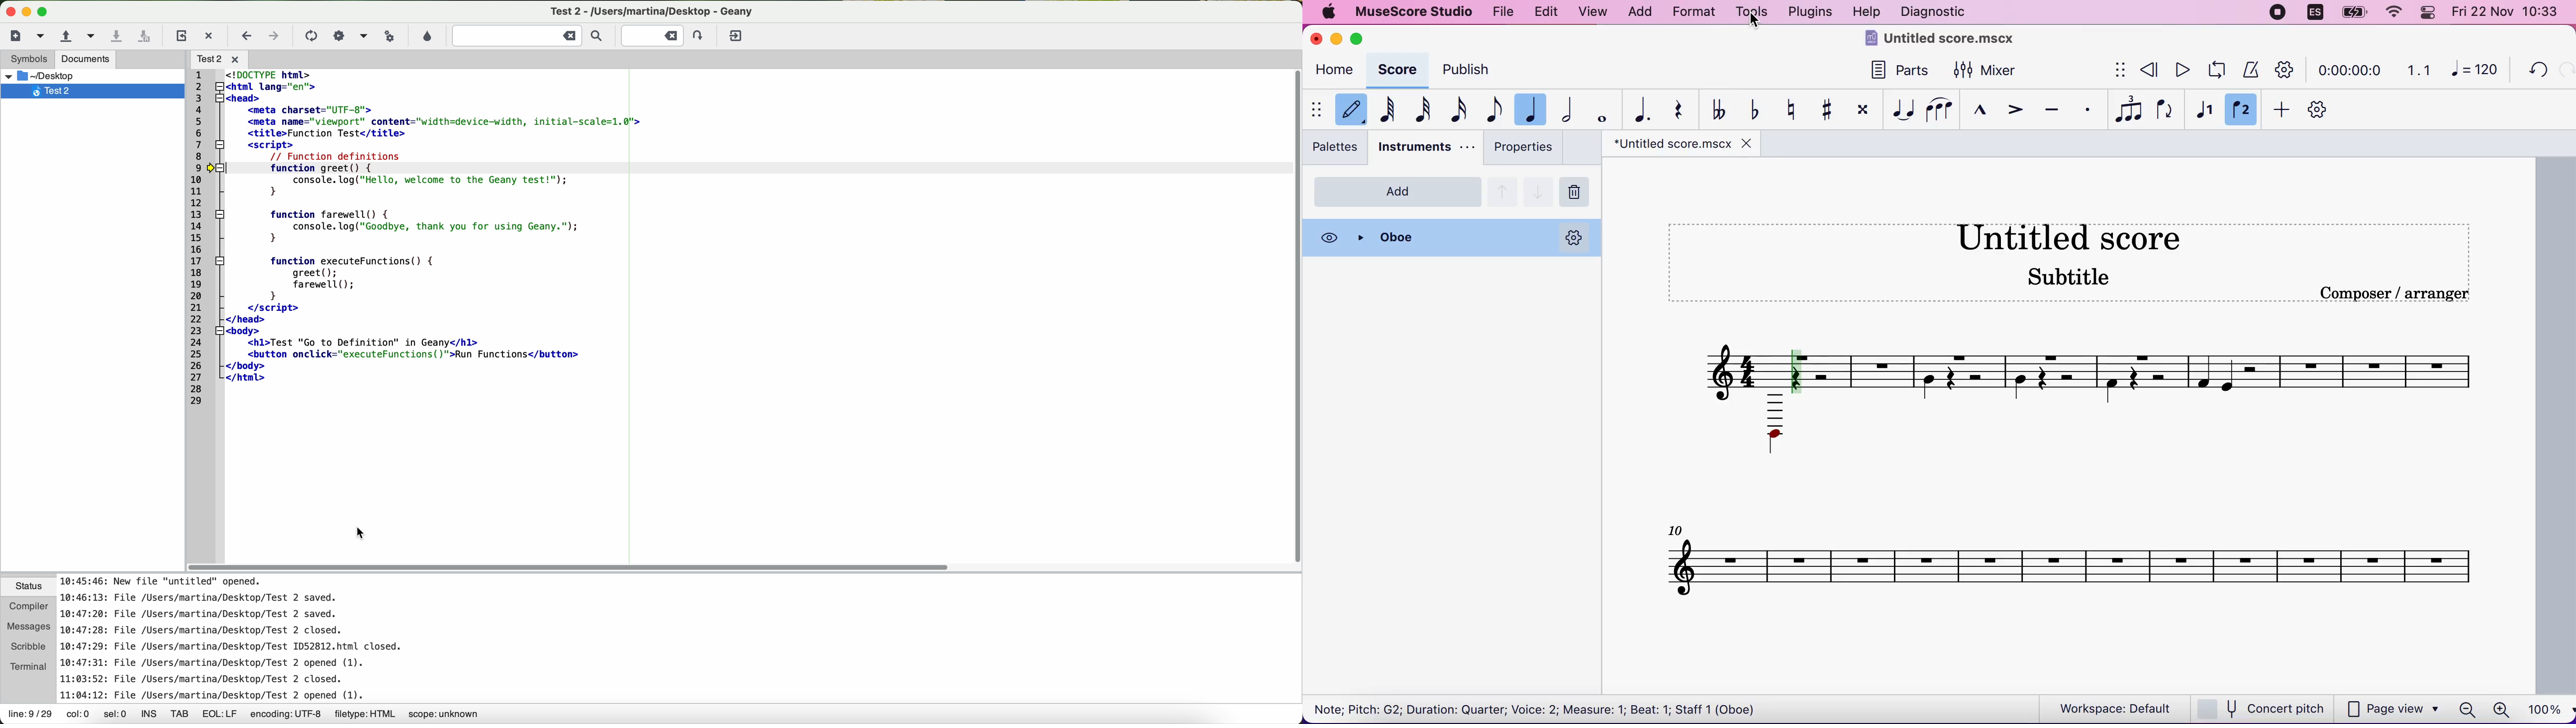  What do you see at coordinates (1539, 190) in the screenshot?
I see `go down` at bounding box center [1539, 190].